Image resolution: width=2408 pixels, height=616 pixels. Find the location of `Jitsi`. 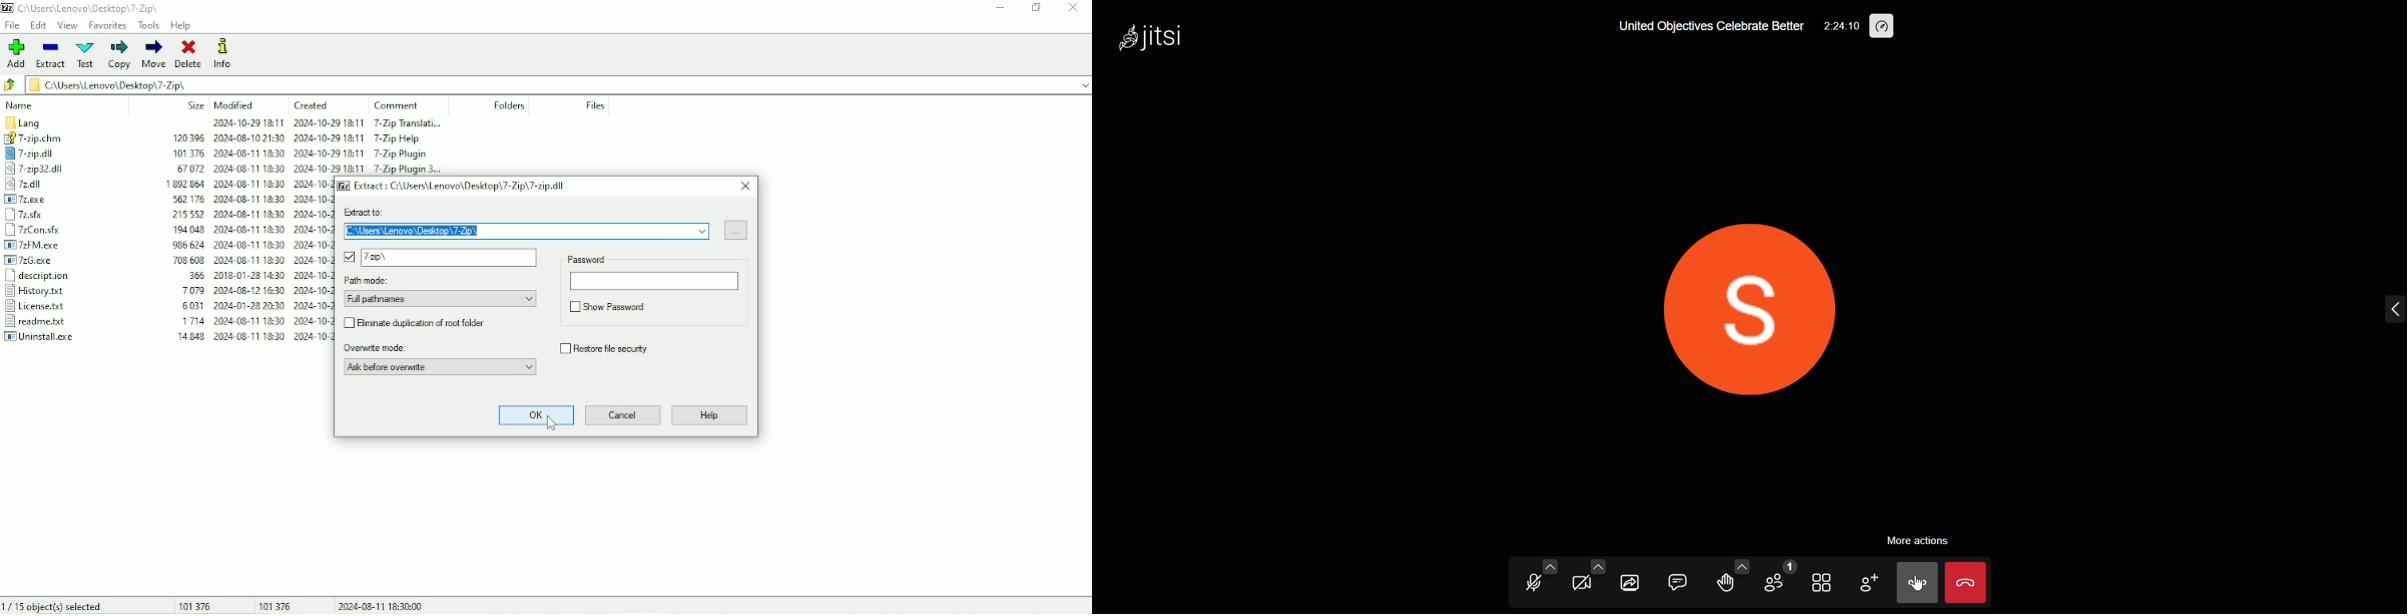

Jitsi is located at coordinates (1158, 40).